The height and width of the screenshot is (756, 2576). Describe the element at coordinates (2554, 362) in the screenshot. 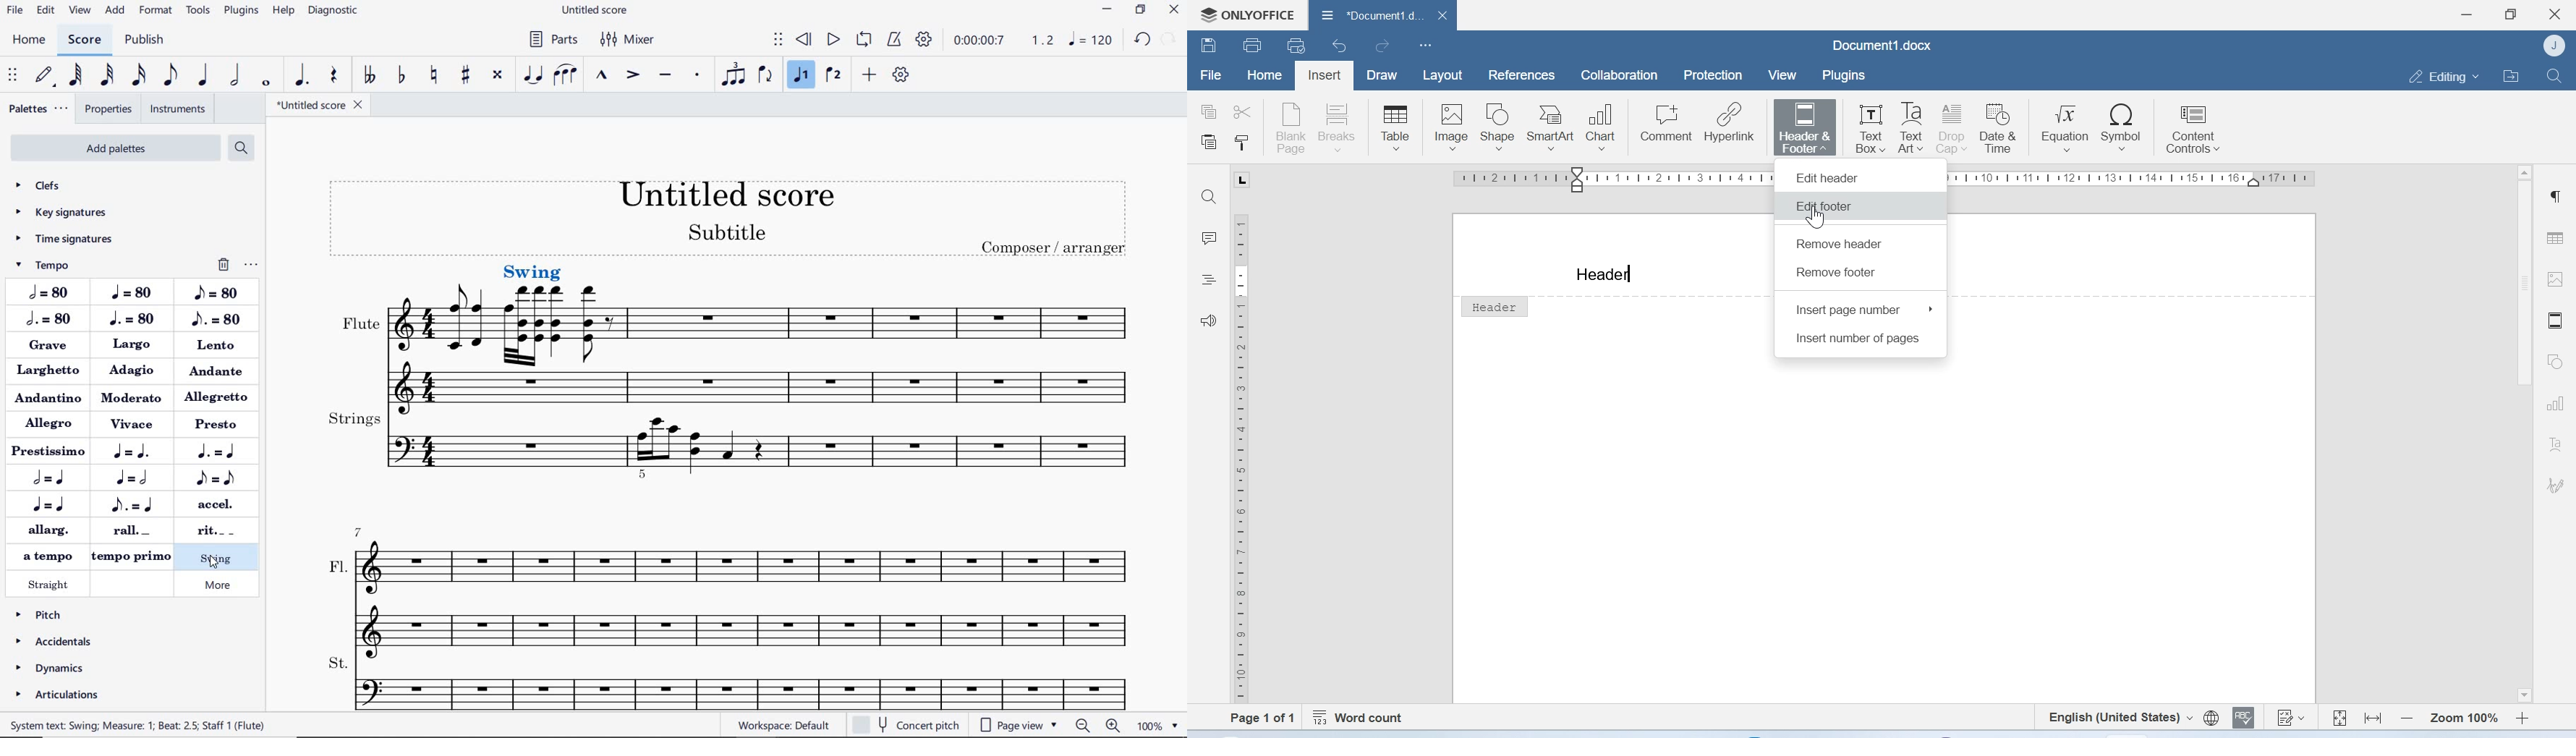

I see `Shapes` at that location.